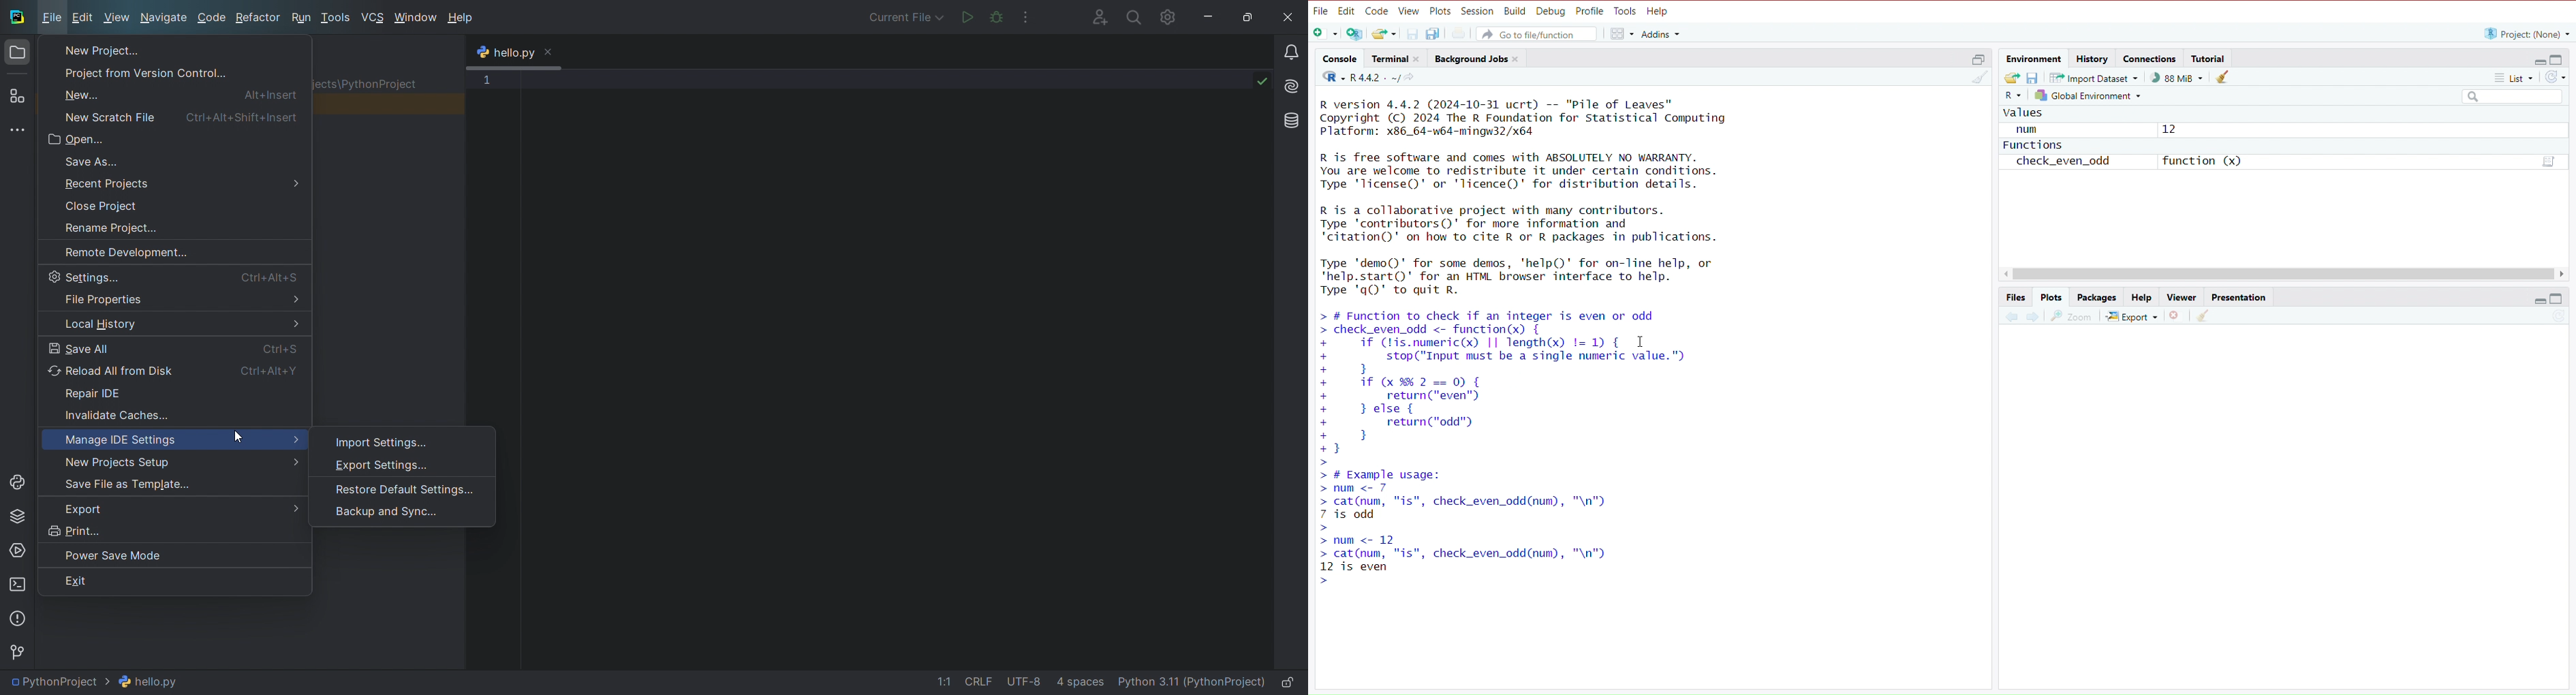  I want to click on clear object from workspace, so click(2224, 79).